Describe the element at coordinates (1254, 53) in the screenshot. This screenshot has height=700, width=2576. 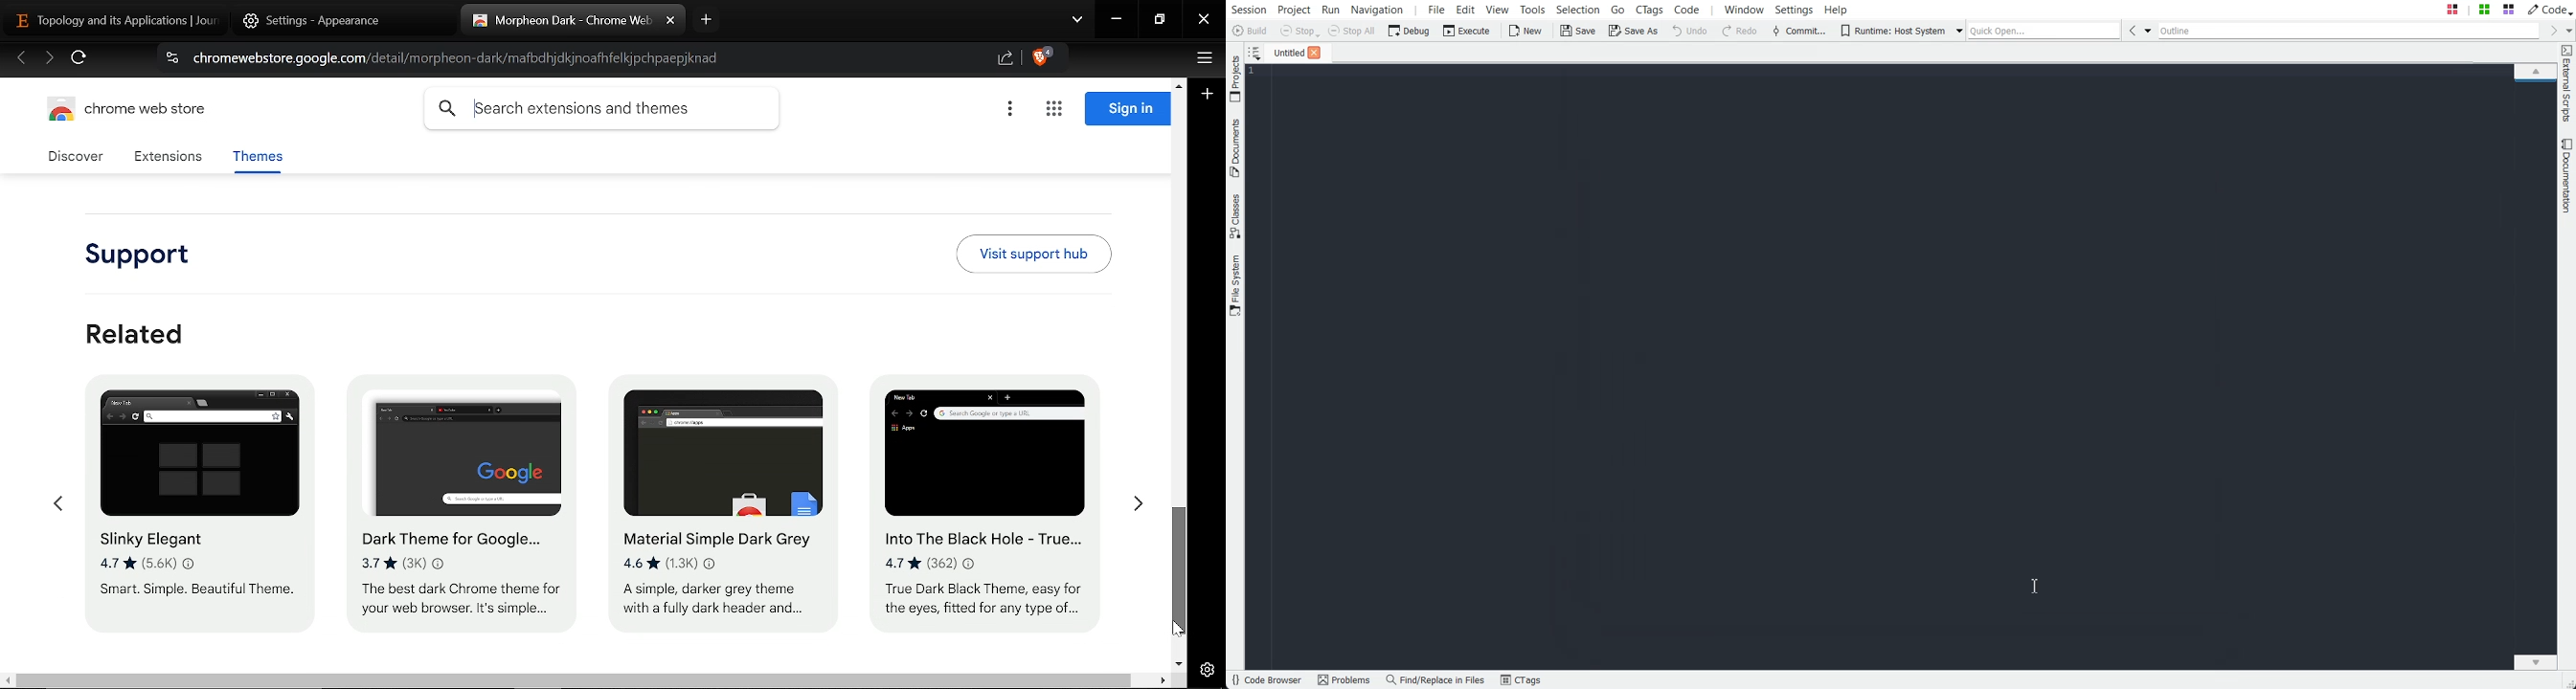
I see `Show sorted list` at that location.